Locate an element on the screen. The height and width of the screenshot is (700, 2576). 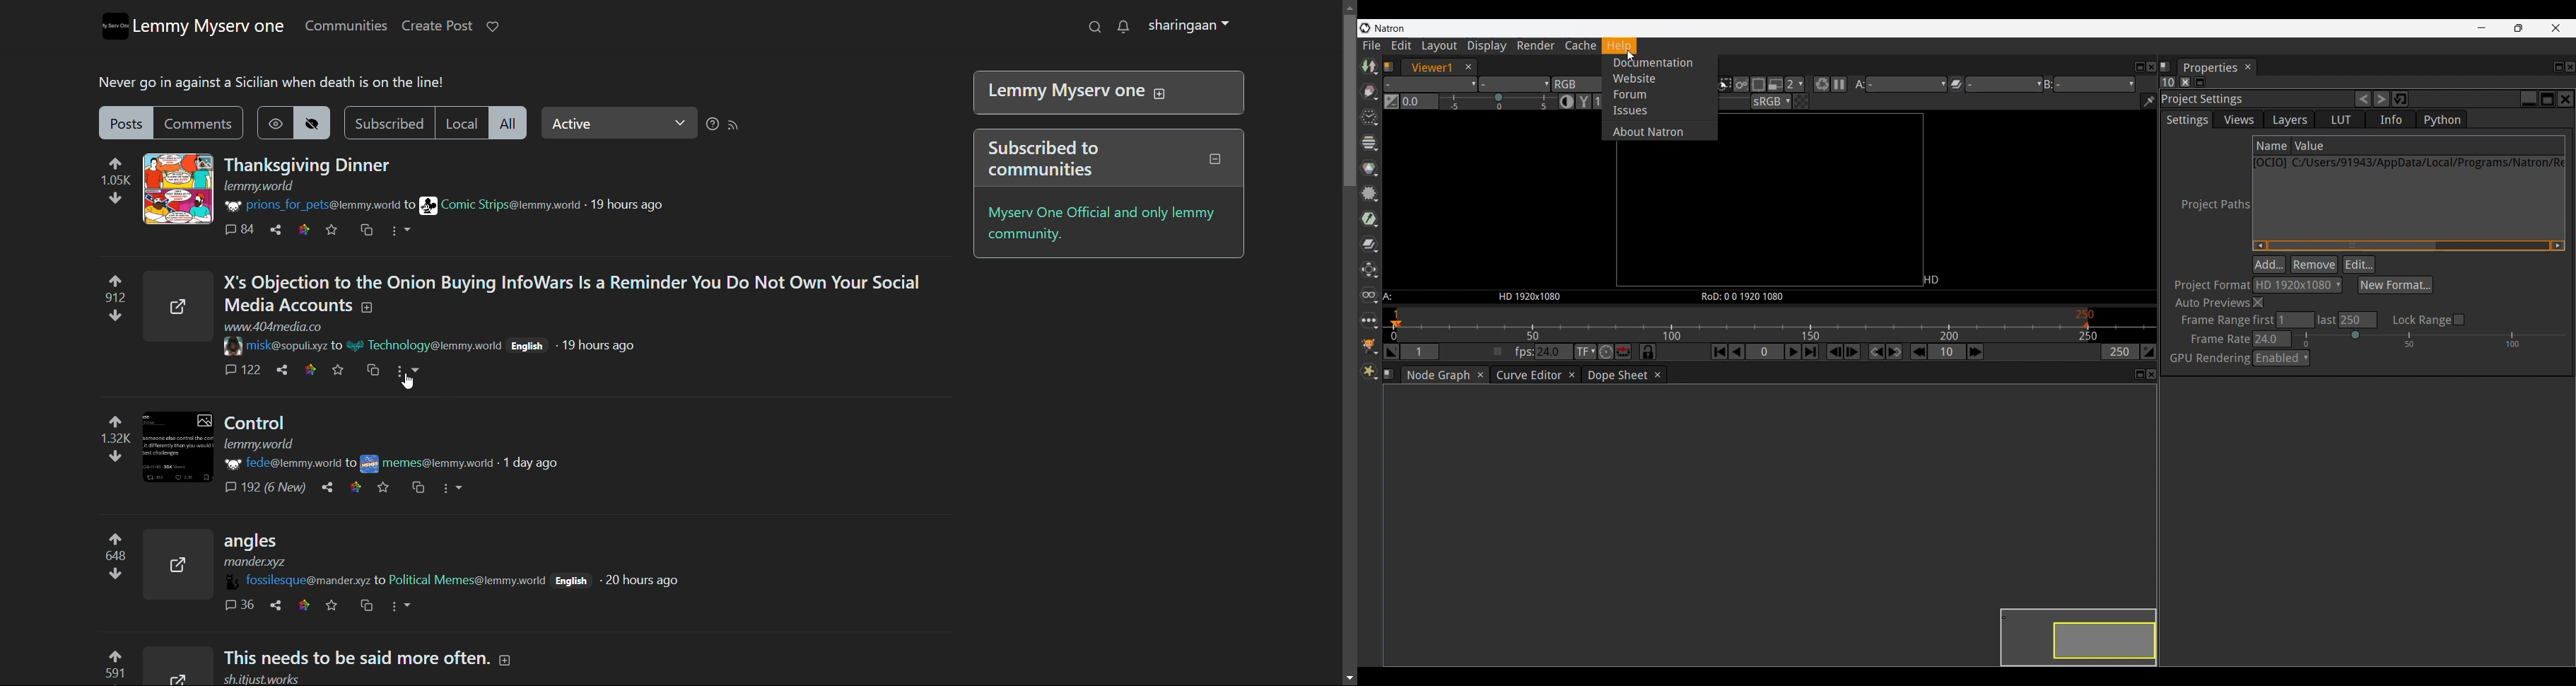
First frame is located at coordinates (1720, 351).